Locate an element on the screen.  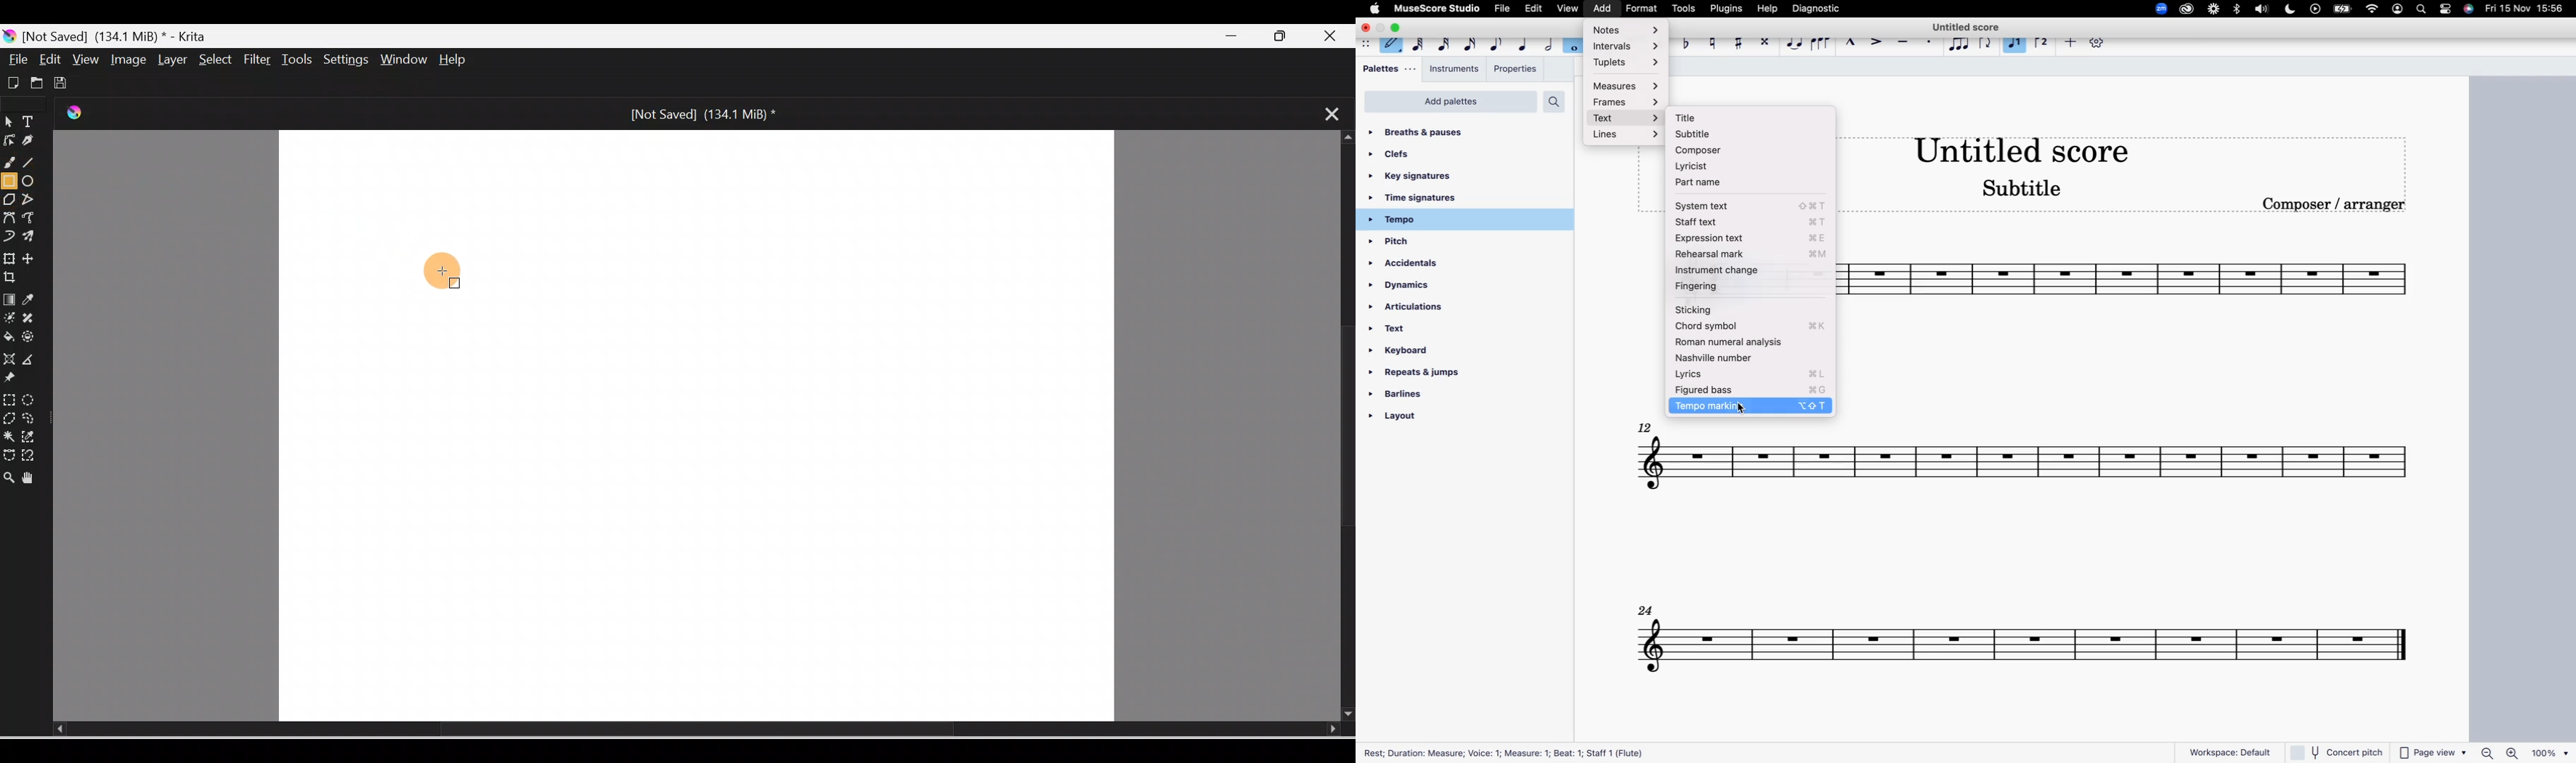
Freehand selection tool is located at coordinates (32, 418).